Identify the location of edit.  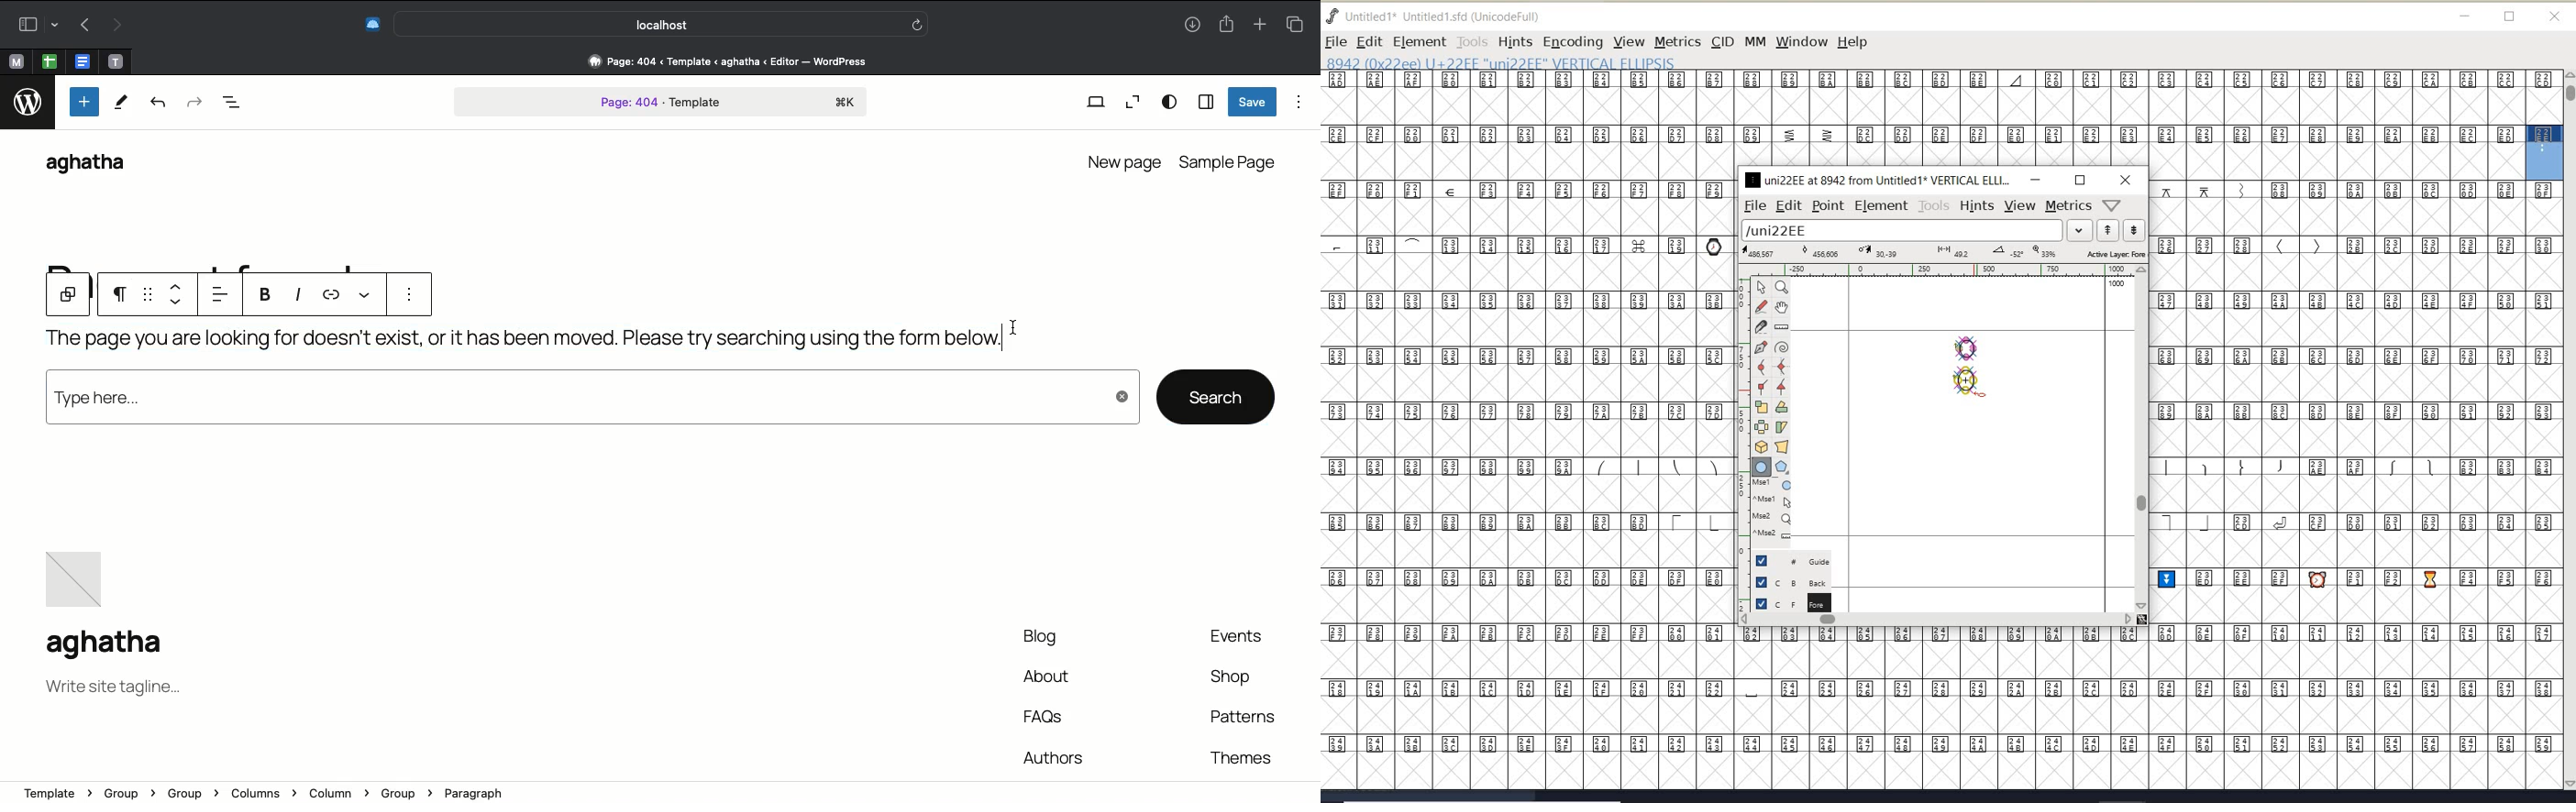
(1788, 205).